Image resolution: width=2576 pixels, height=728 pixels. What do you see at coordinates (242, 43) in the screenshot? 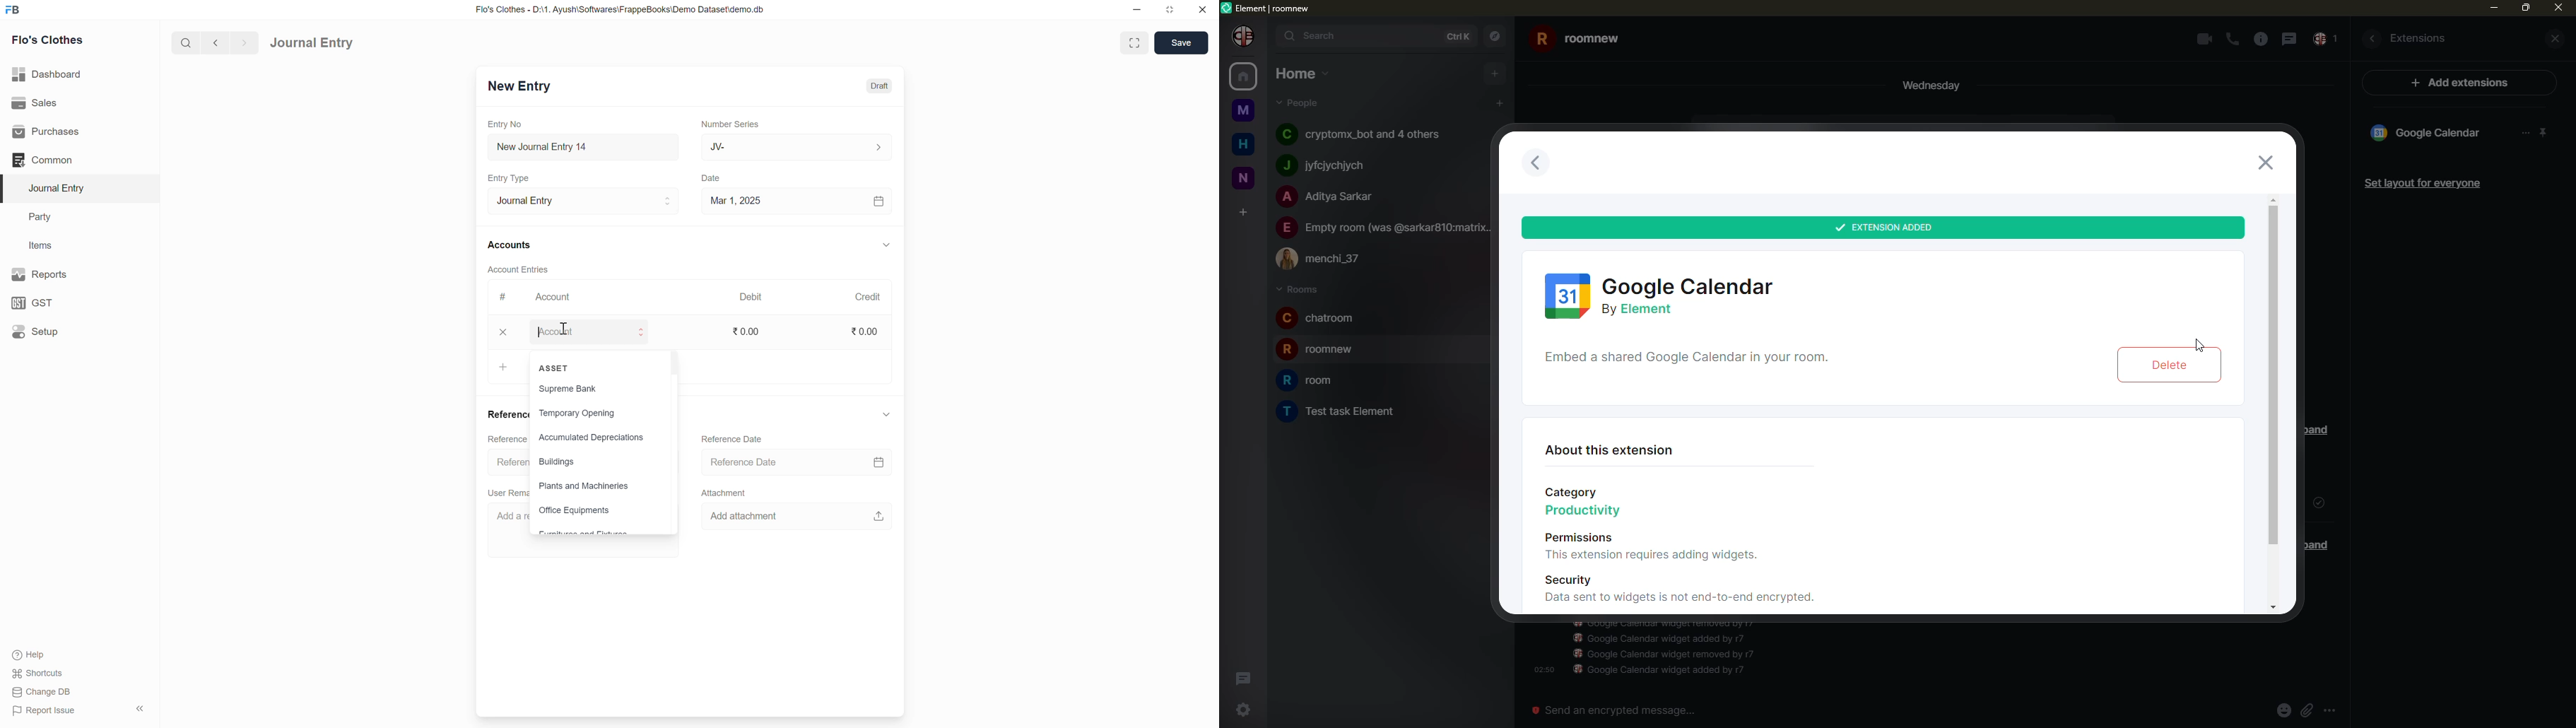
I see `forward` at bounding box center [242, 43].